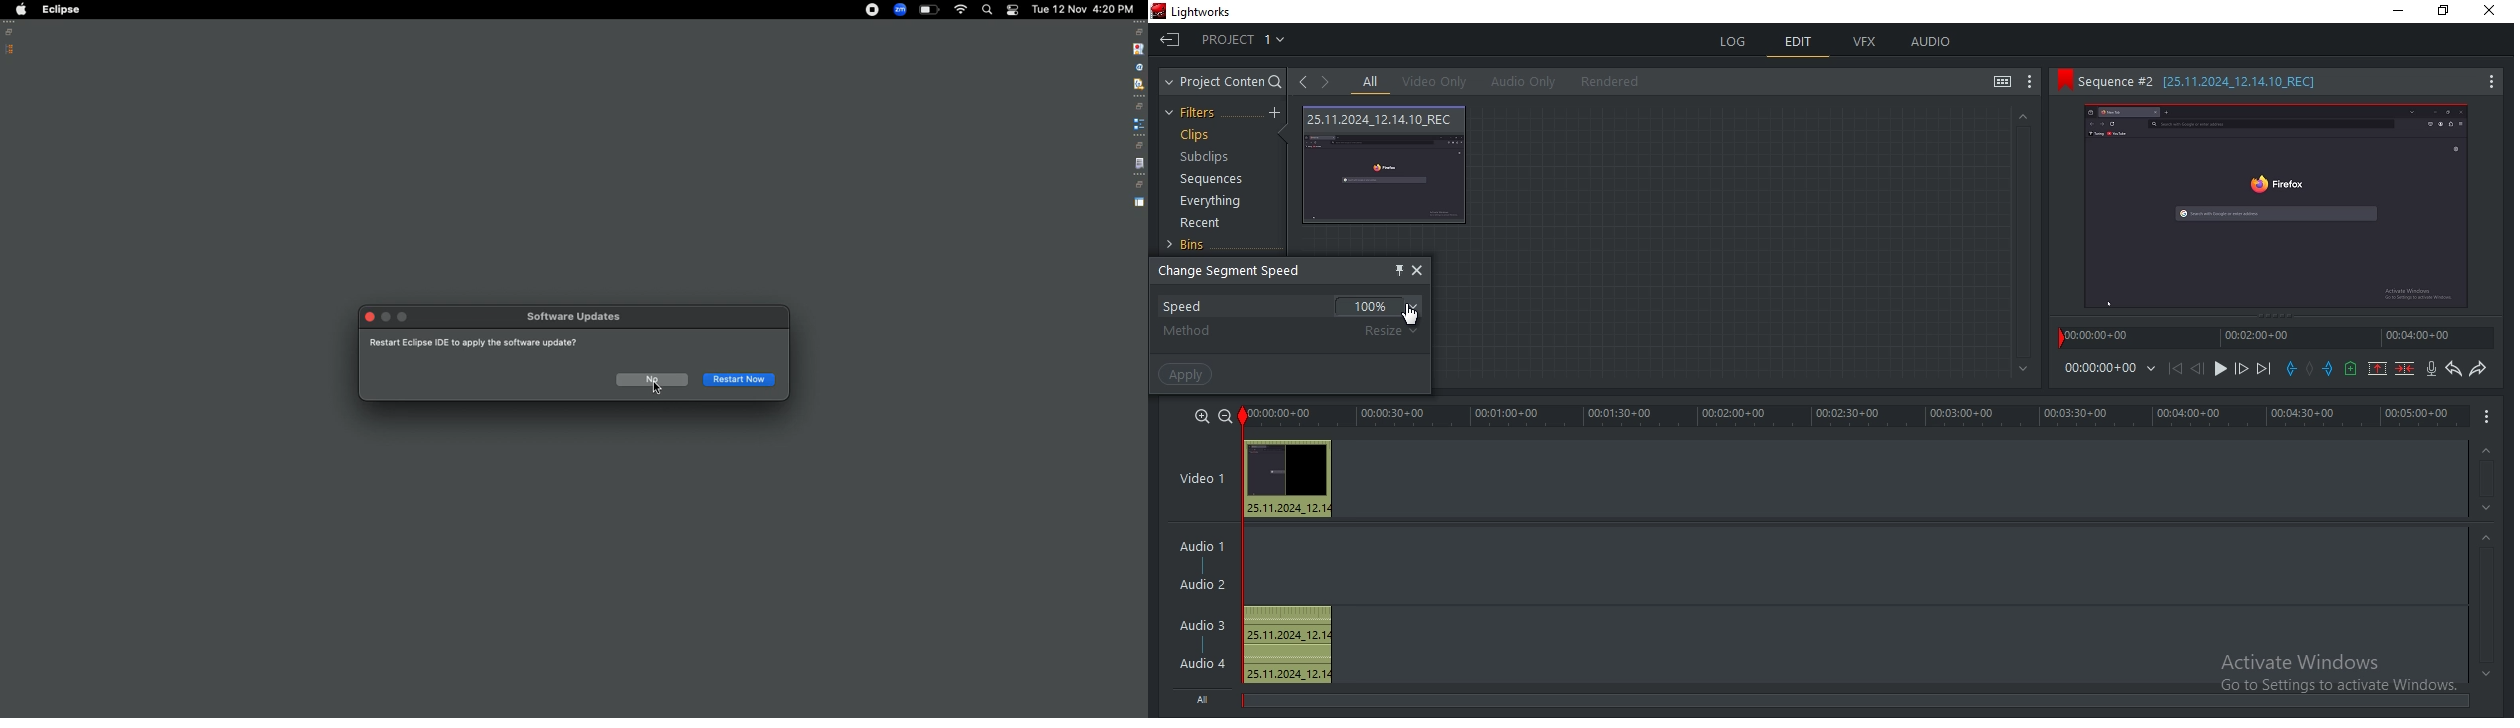 This screenshot has width=2520, height=728. What do you see at coordinates (1394, 330) in the screenshot?
I see `resize` at bounding box center [1394, 330].